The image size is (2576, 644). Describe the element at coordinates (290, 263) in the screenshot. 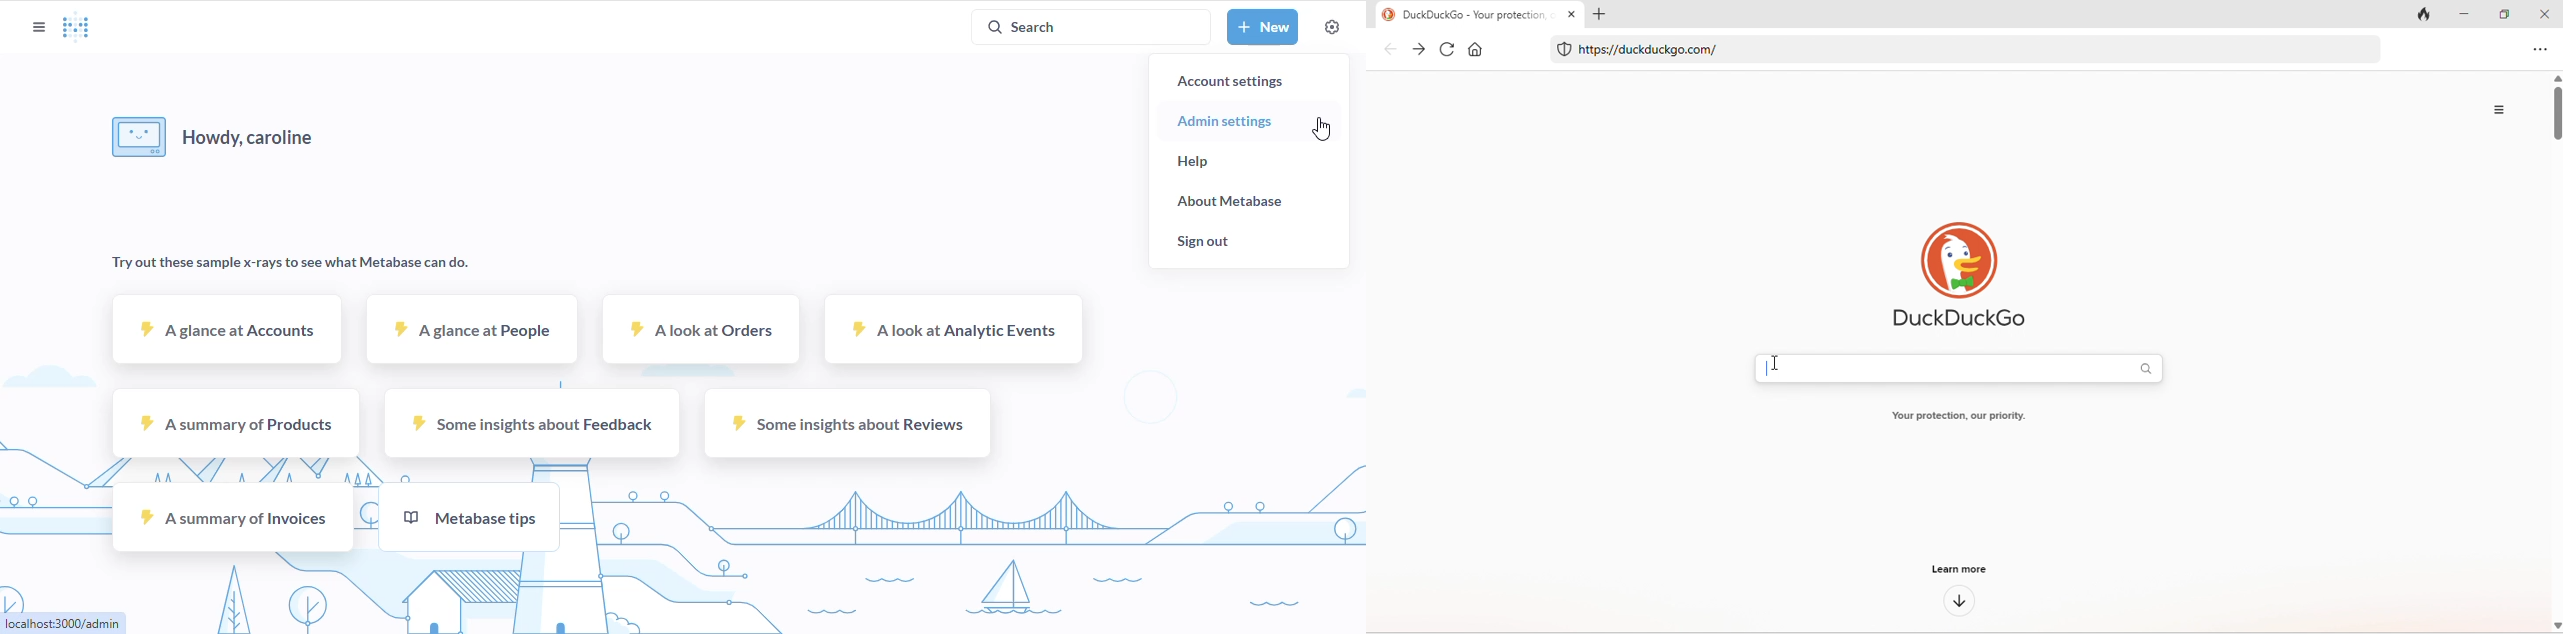

I see `try out these sample x-rays to see what metabase can do.` at that location.